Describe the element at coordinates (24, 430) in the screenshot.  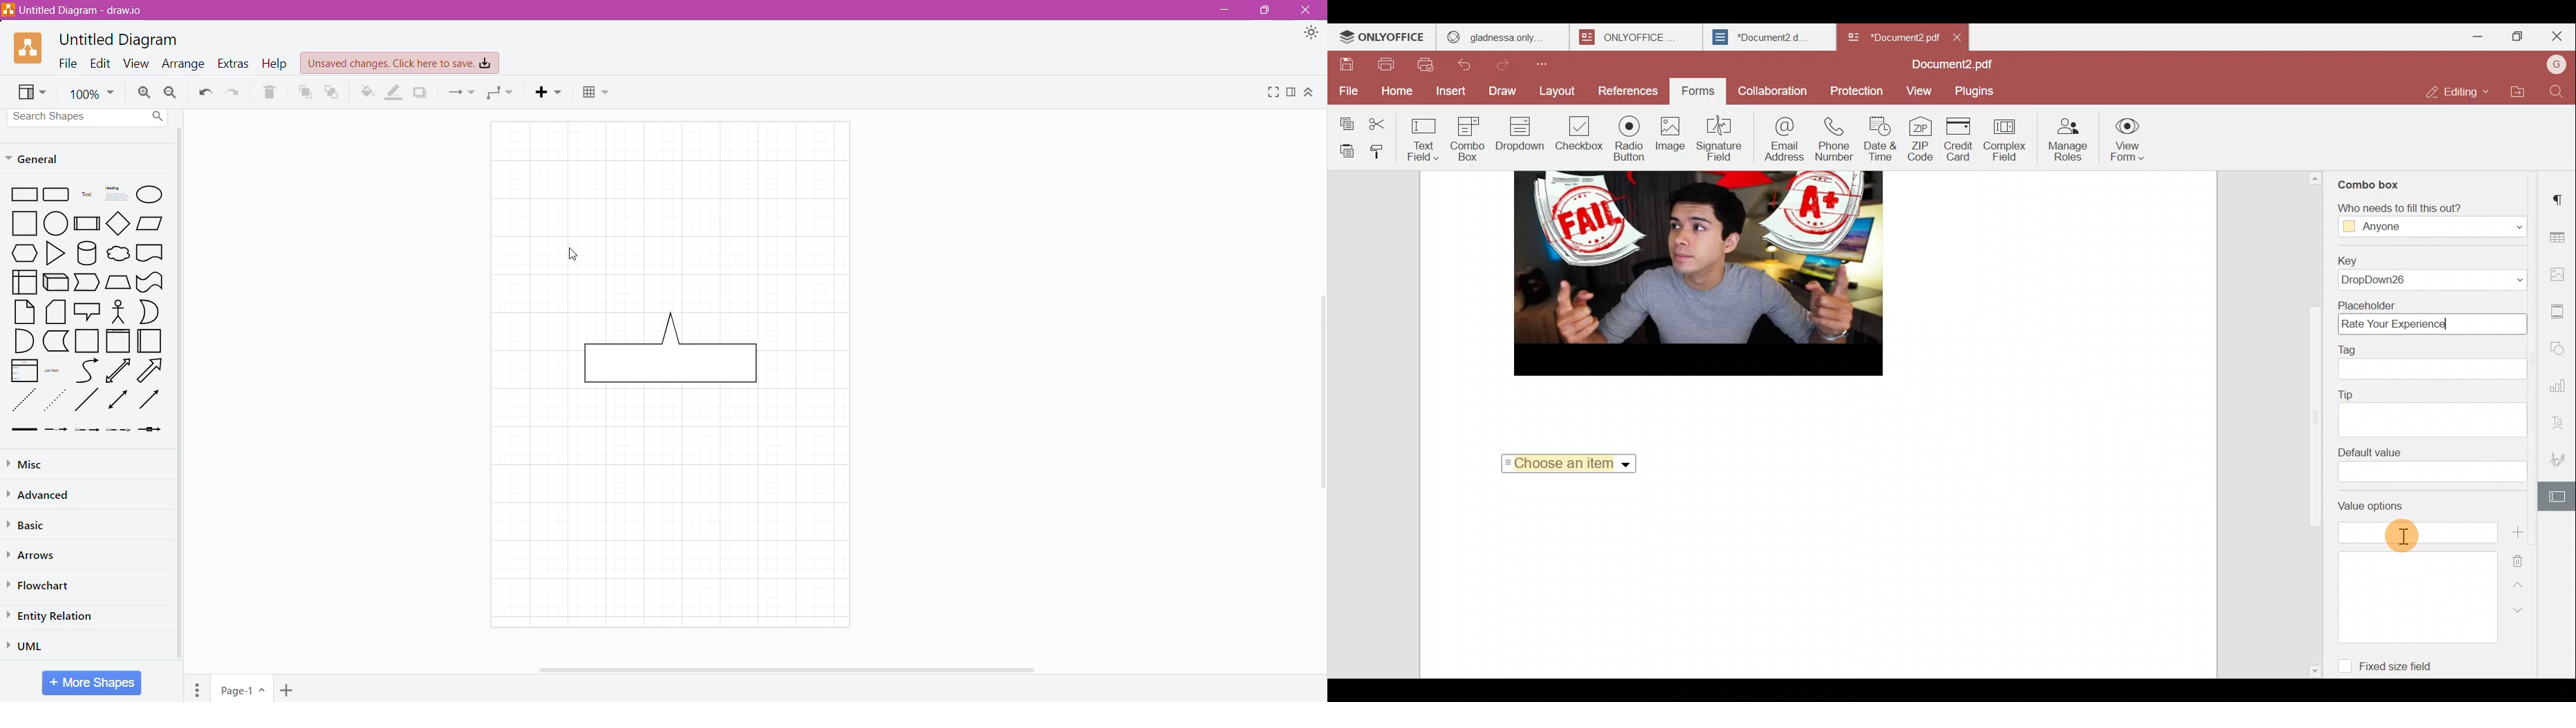
I see `Thick line` at that location.